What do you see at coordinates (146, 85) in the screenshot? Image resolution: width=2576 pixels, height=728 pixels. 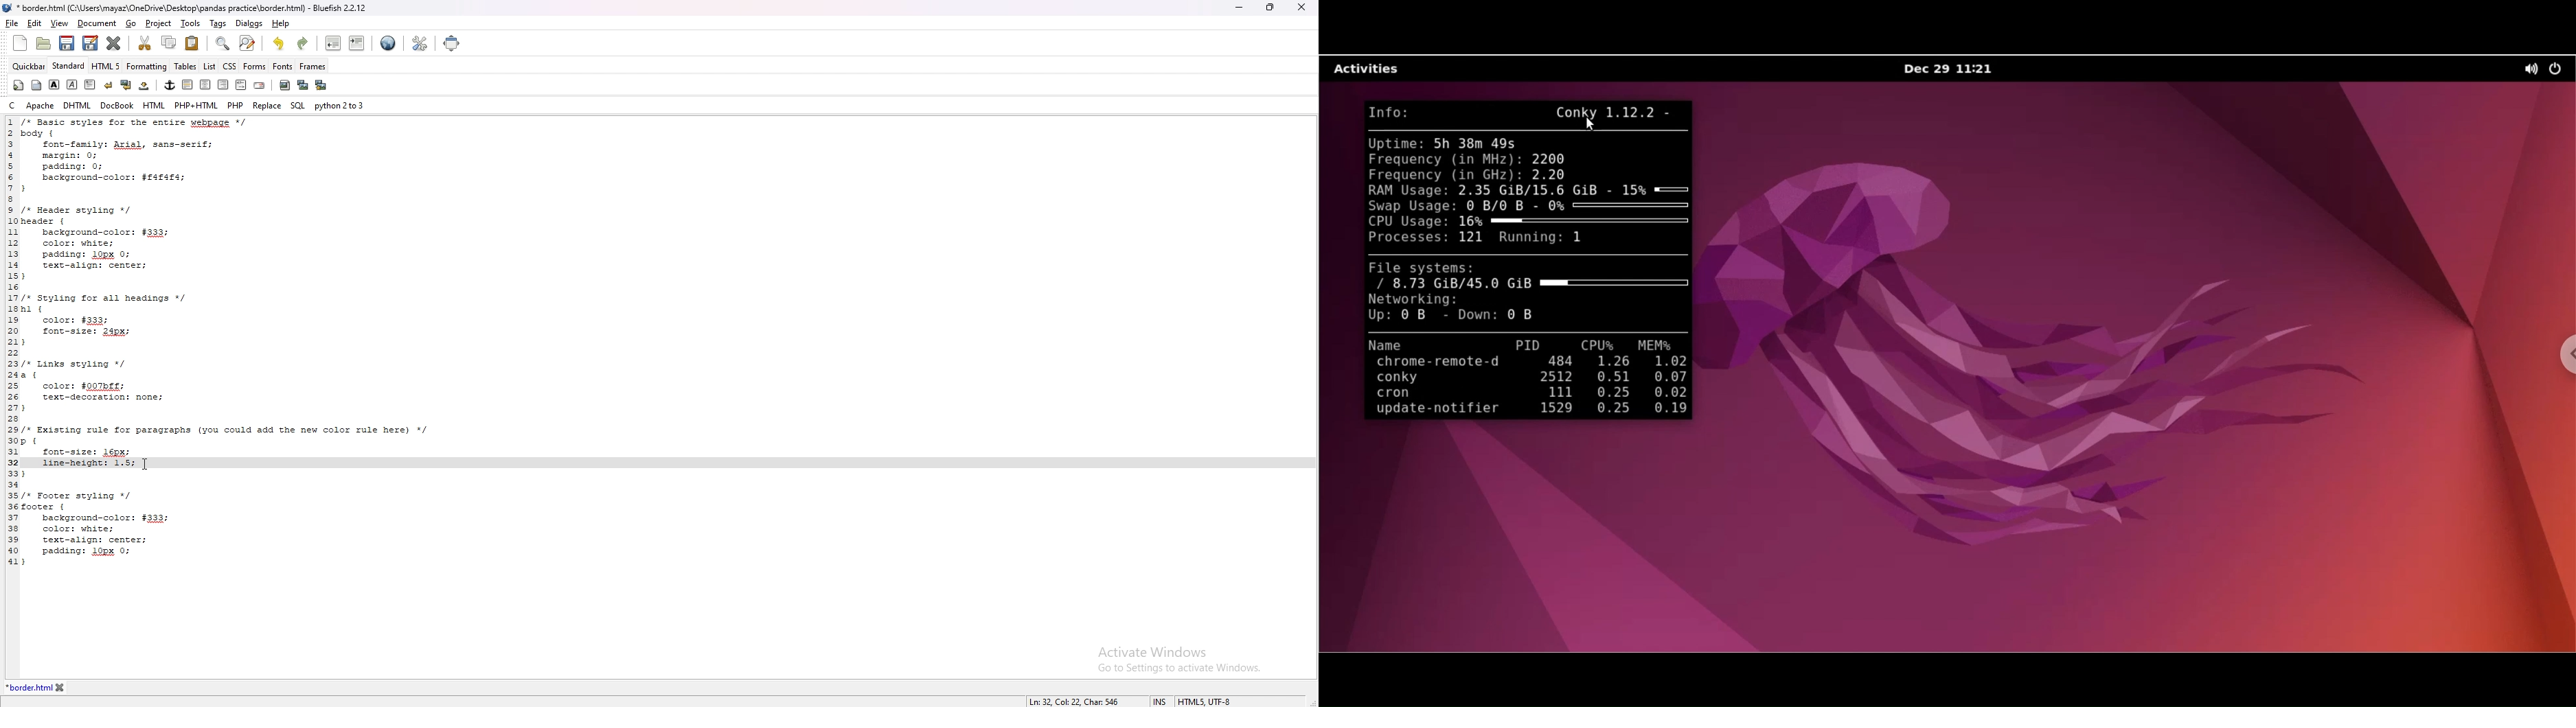 I see `non breaking space` at bounding box center [146, 85].